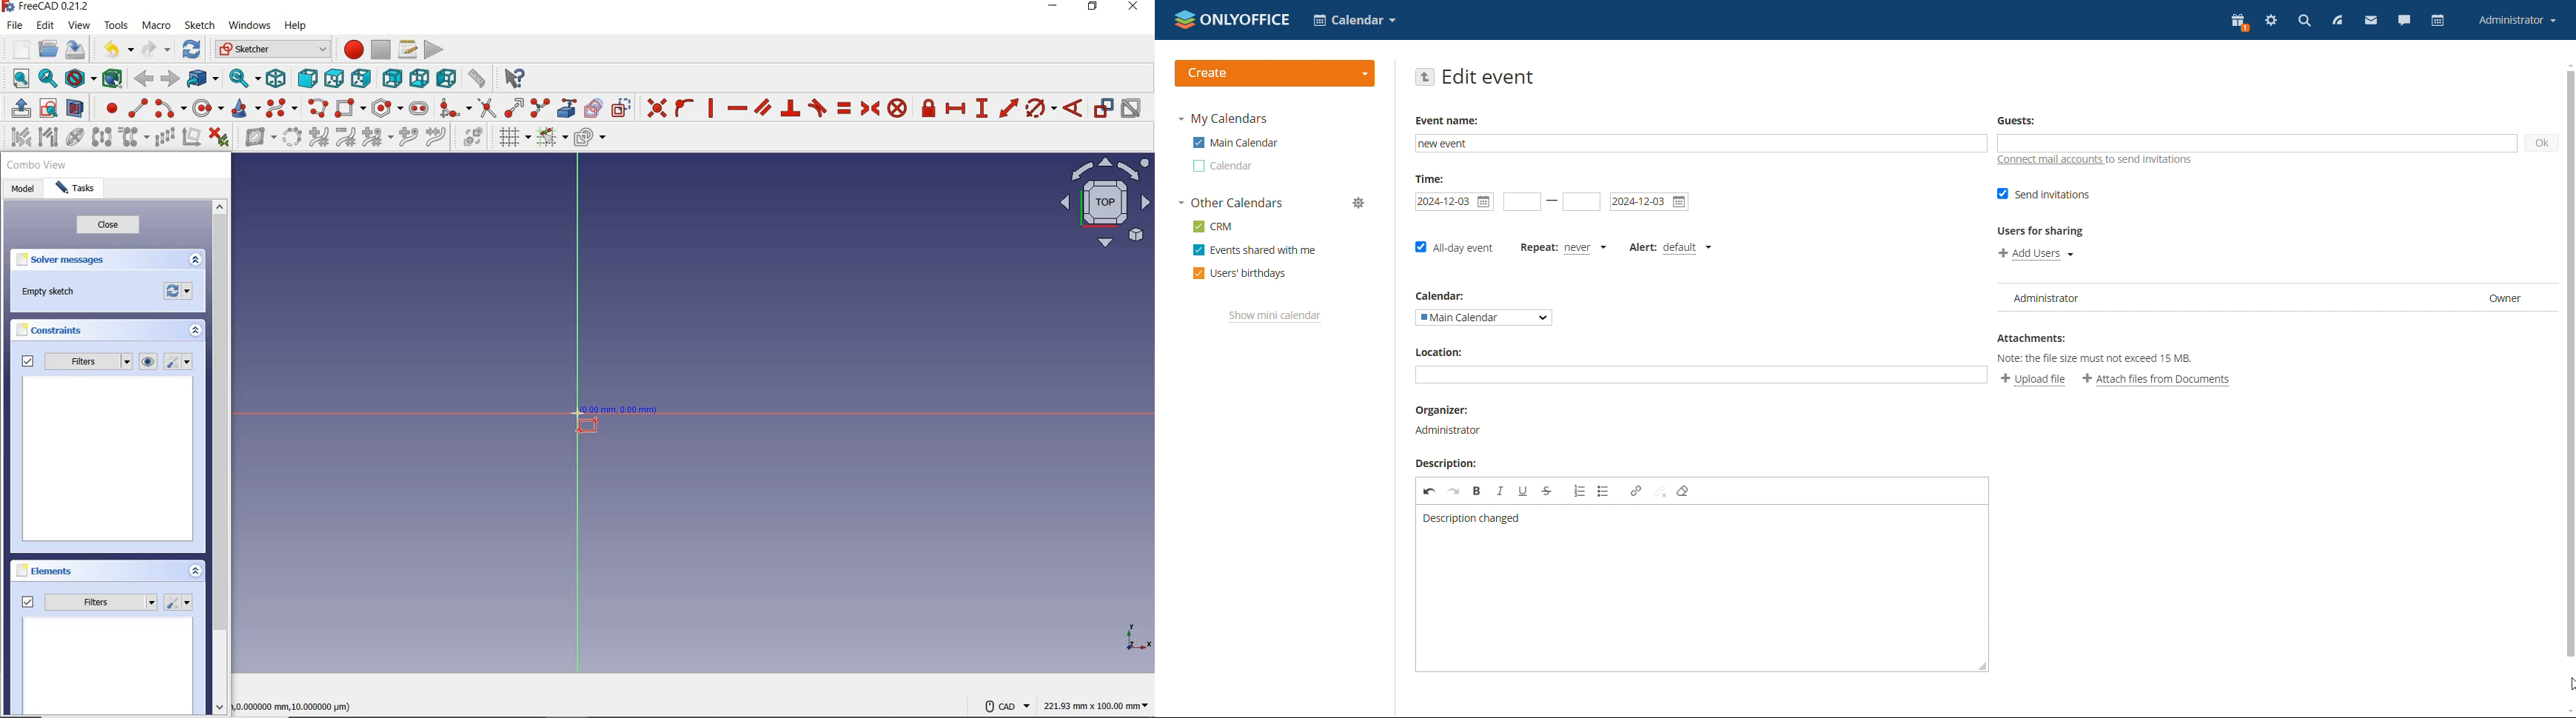  Describe the element at coordinates (552, 138) in the screenshot. I see `toggle snap` at that location.